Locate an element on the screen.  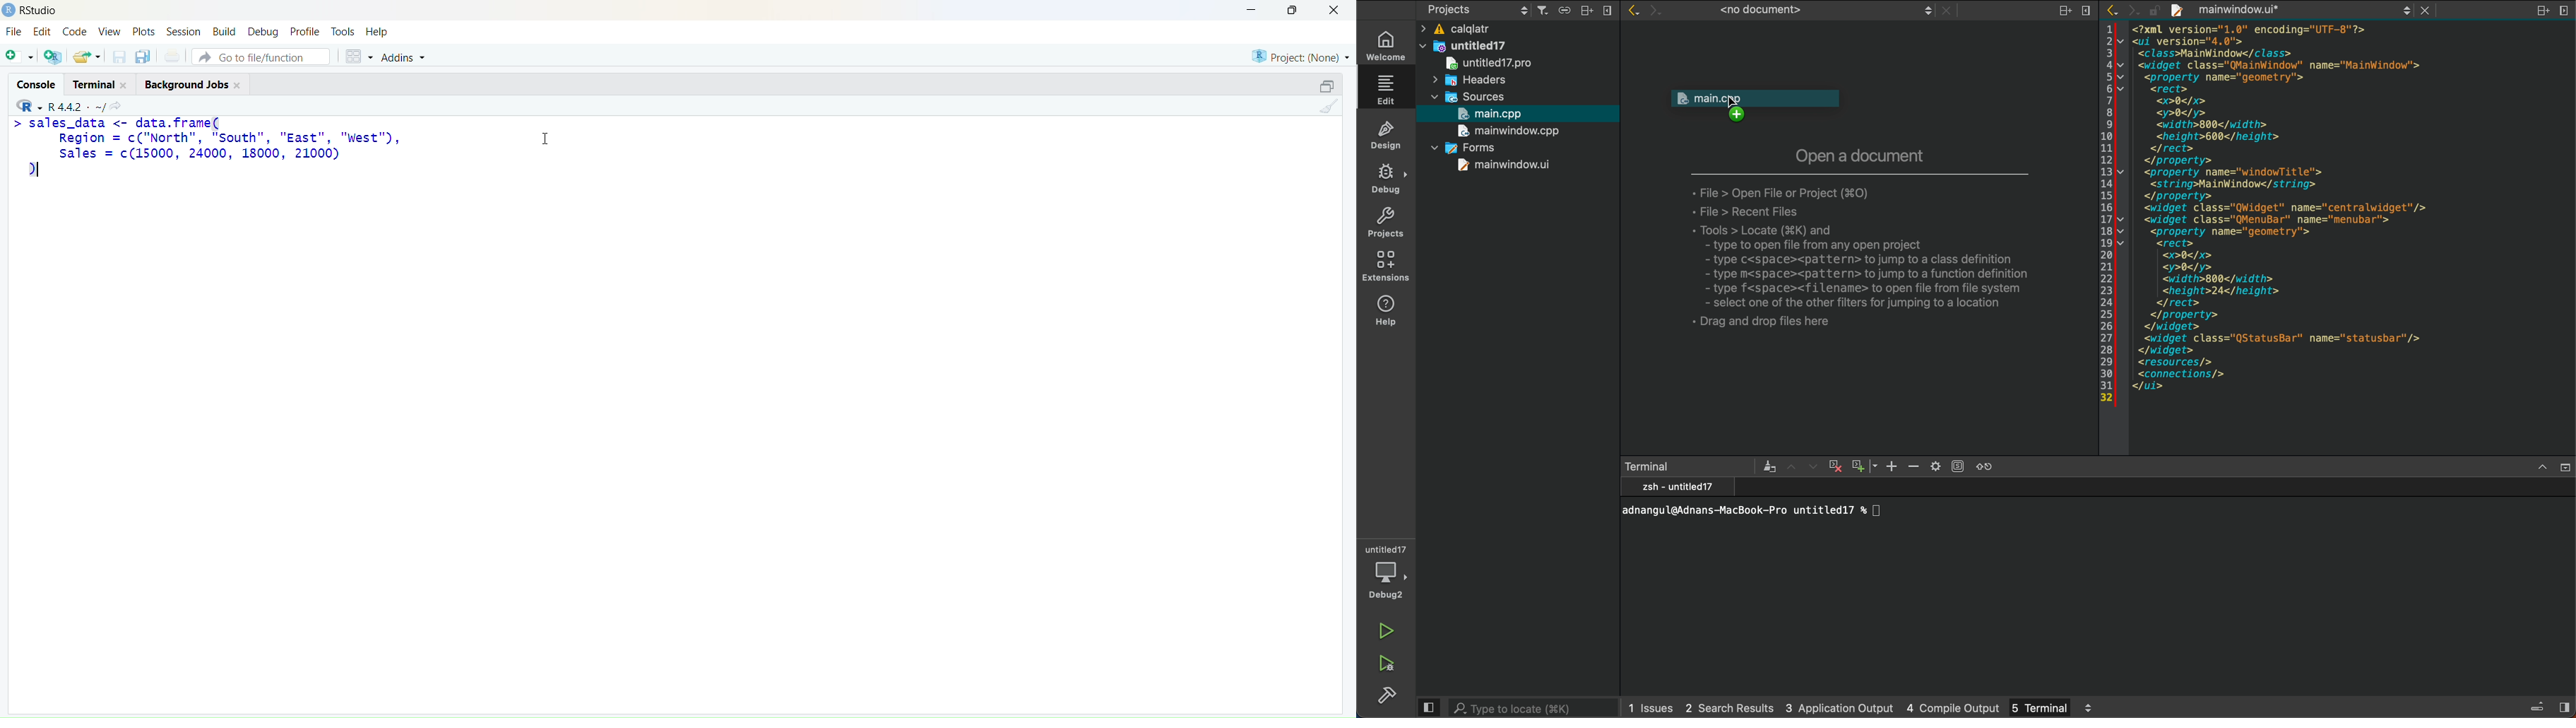
cross is located at coordinates (1834, 467).